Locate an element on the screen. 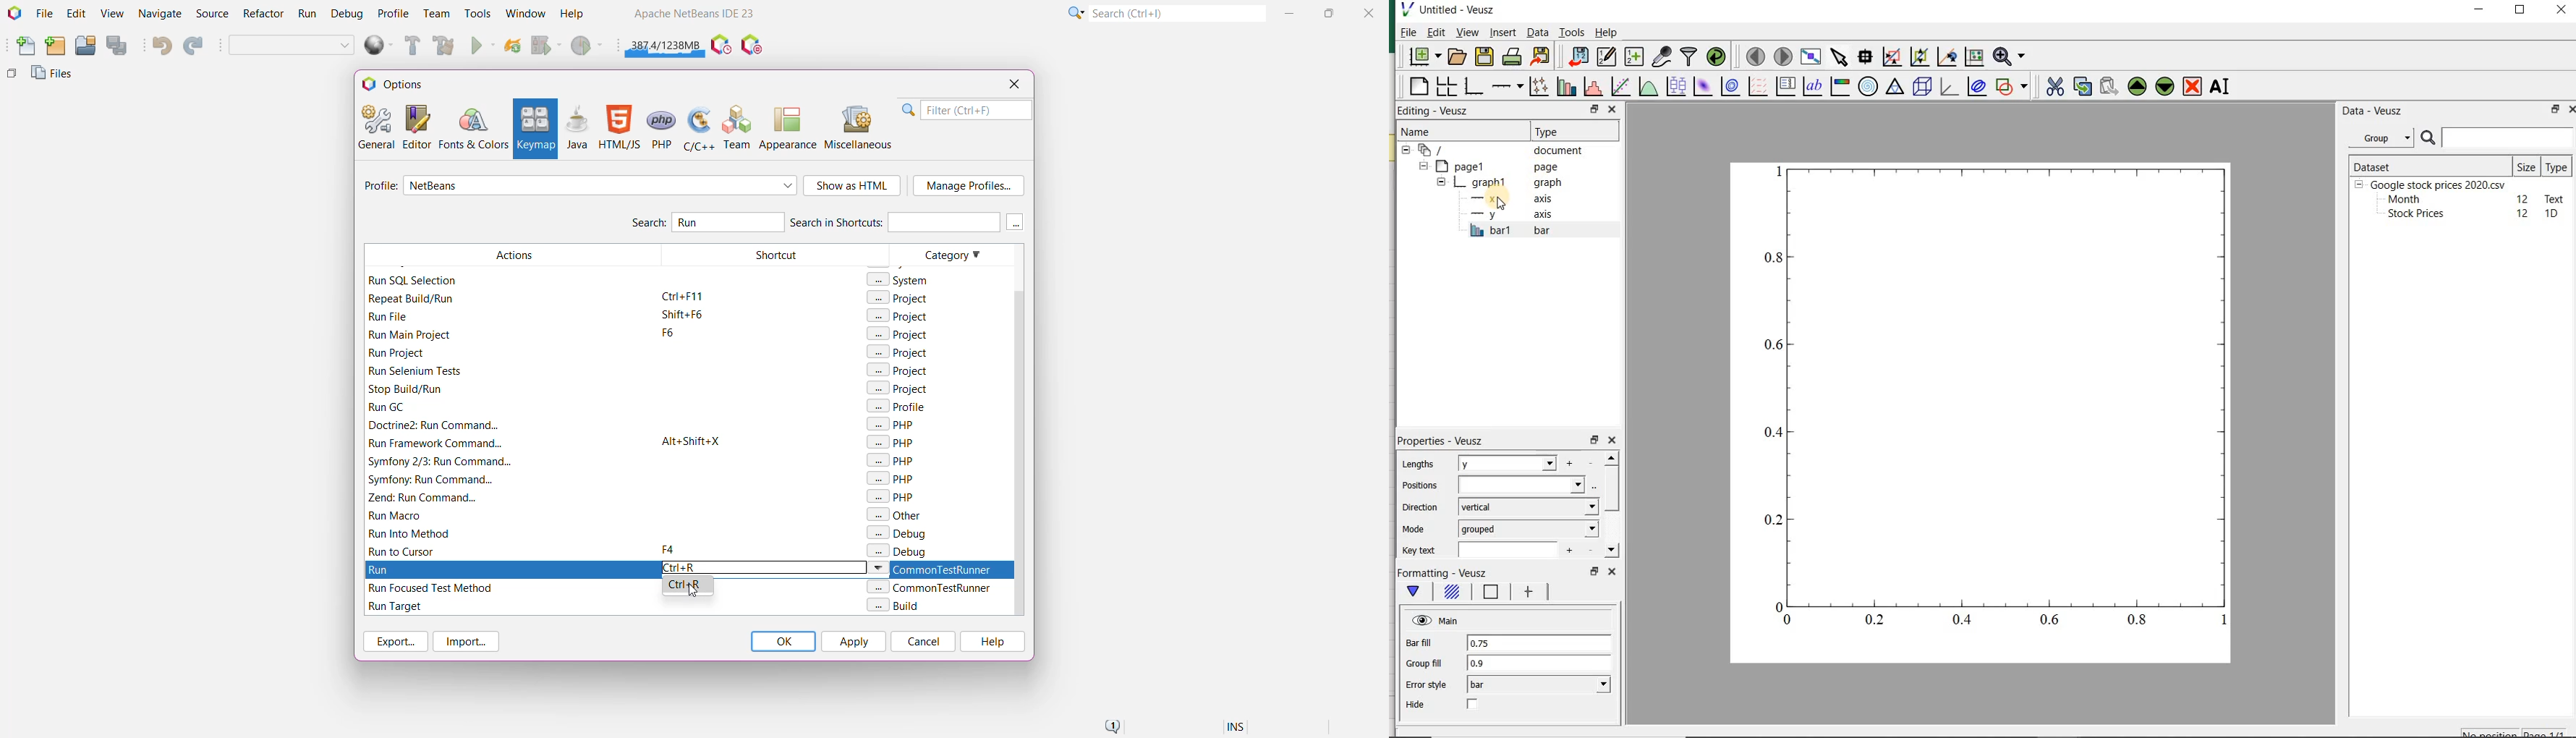 This screenshot has height=756, width=2576. Bar fill is located at coordinates (1418, 643).